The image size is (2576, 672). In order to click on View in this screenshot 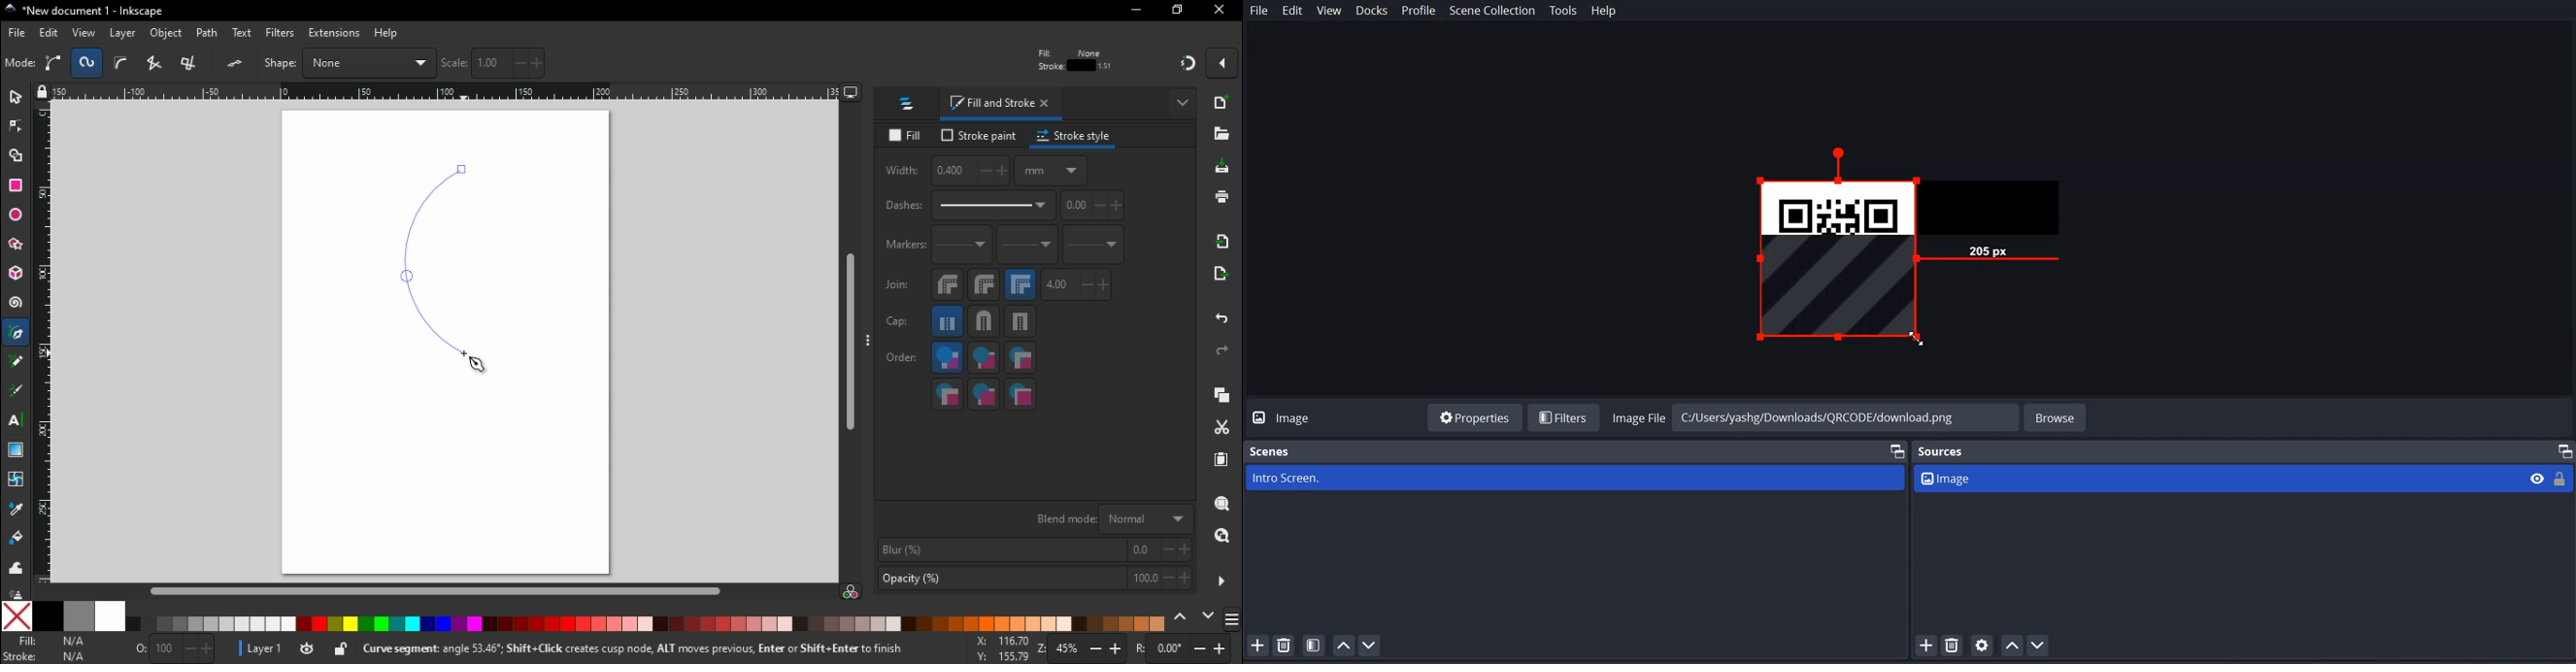, I will do `click(1328, 12)`.